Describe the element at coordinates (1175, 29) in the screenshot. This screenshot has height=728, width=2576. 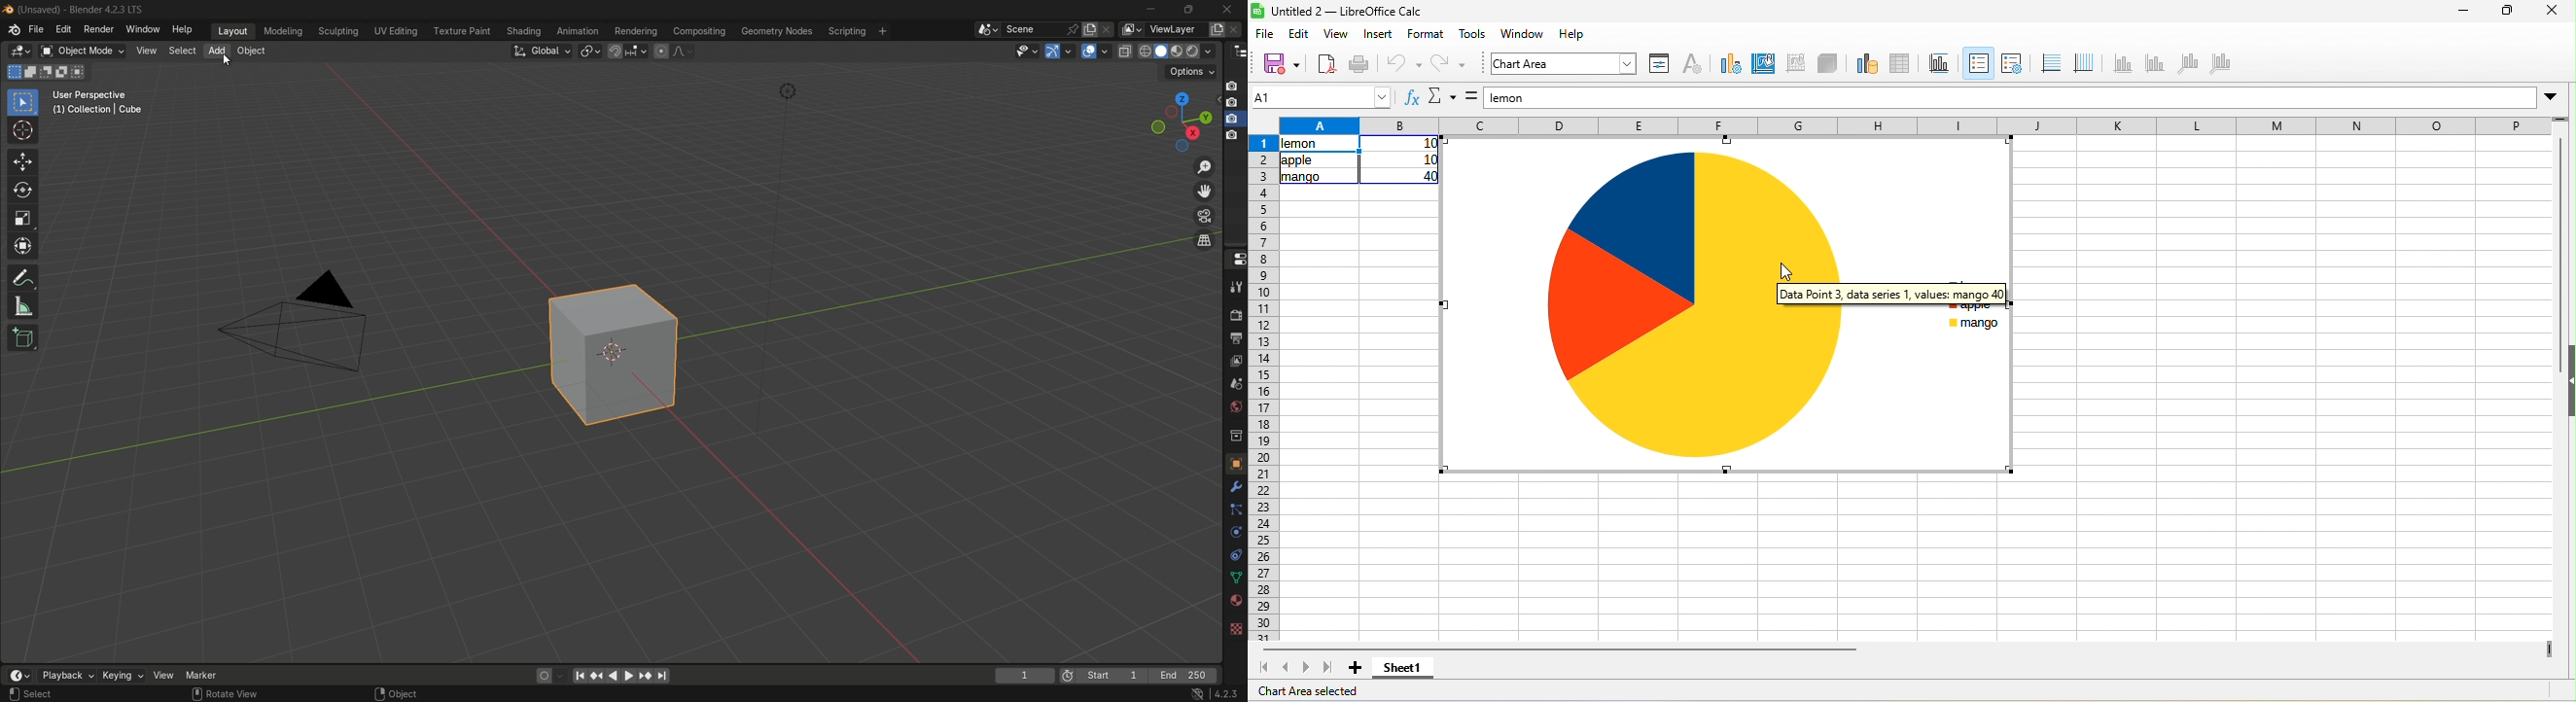
I see `viewLayer` at that location.